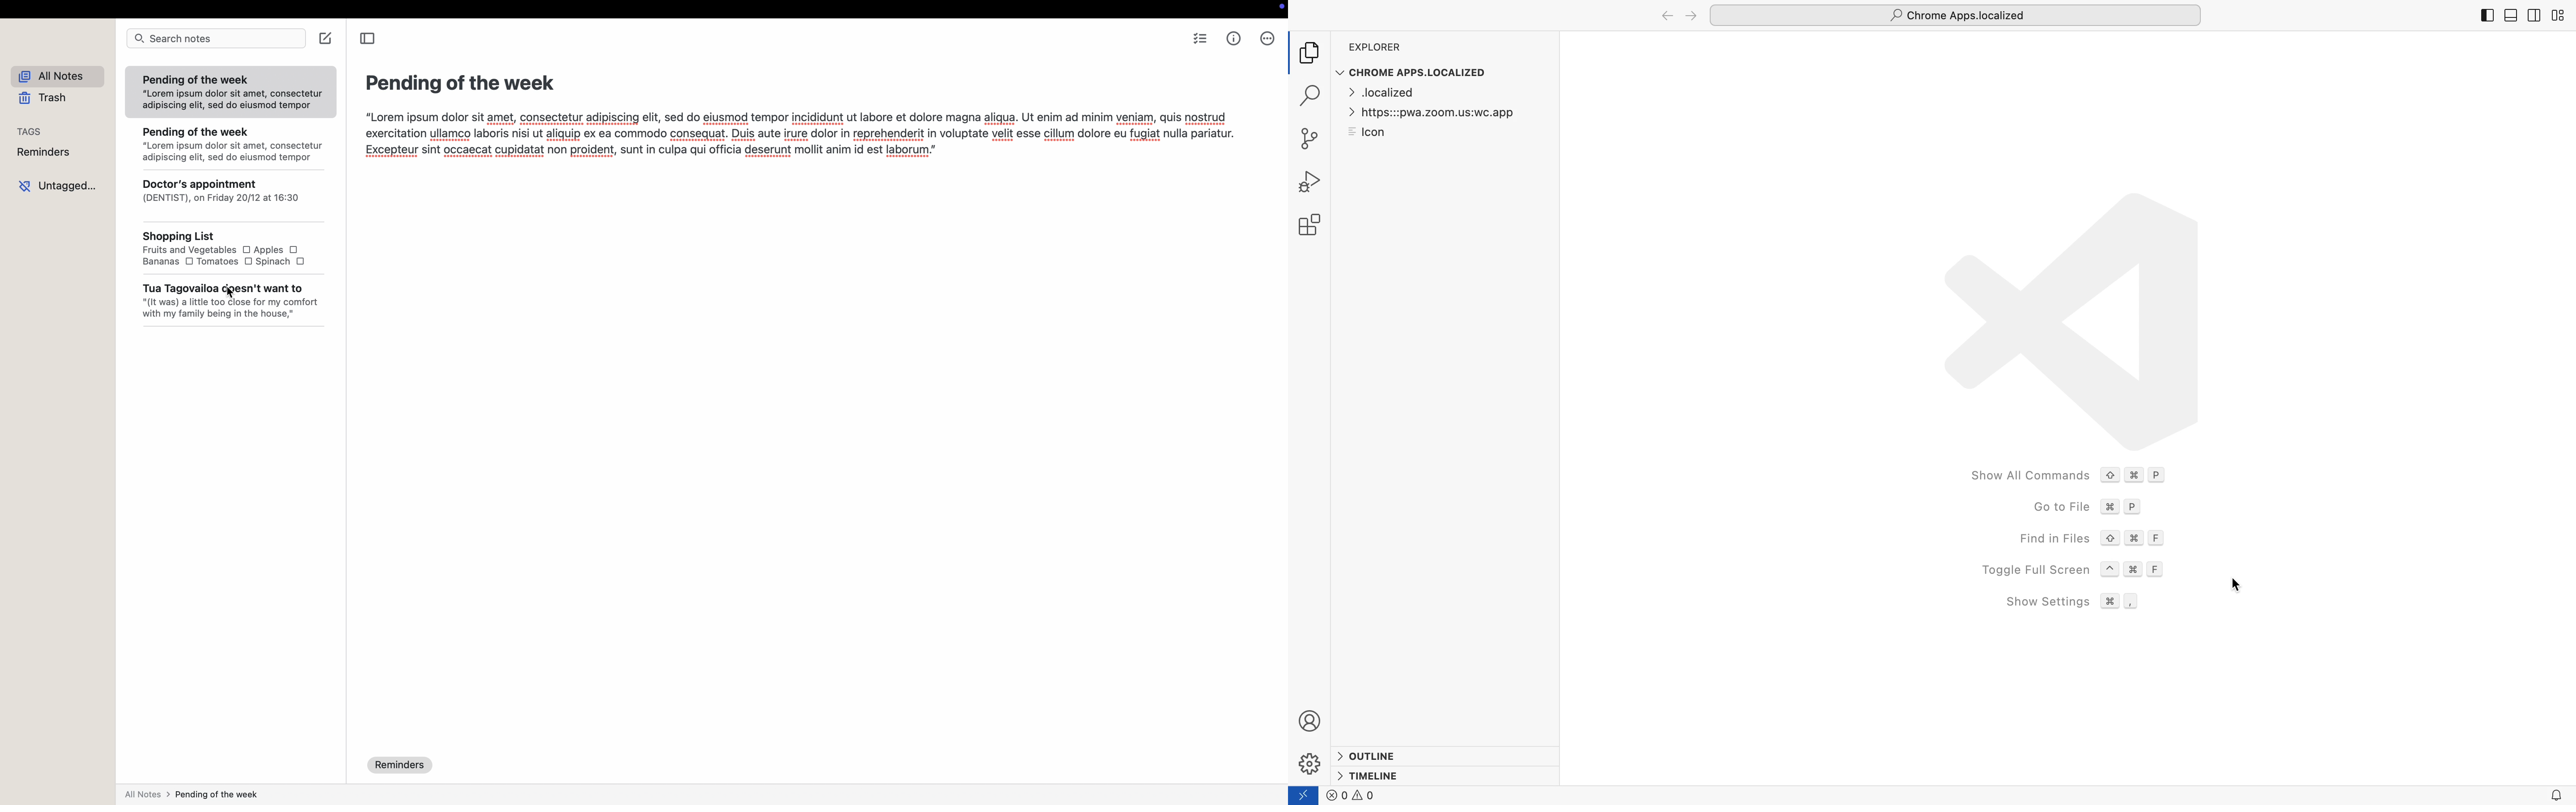  I want to click on untagged, so click(56, 184).